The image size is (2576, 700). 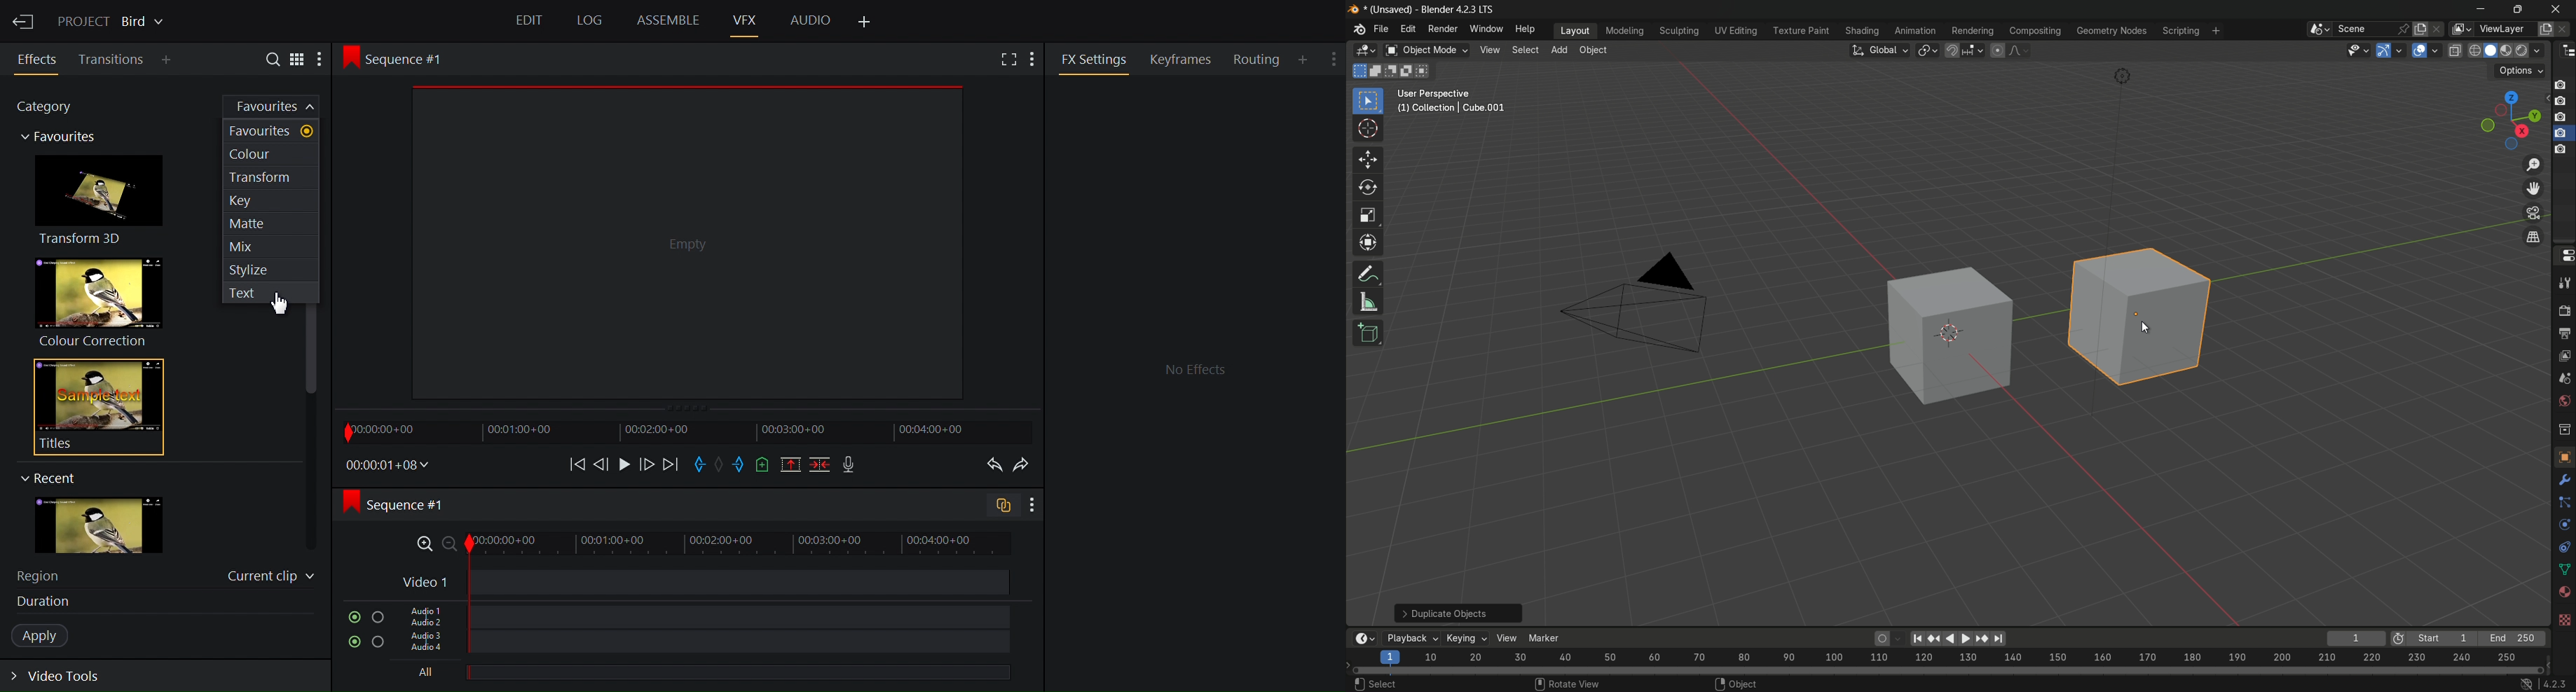 What do you see at coordinates (2180, 30) in the screenshot?
I see `scripting menu` at bounding box center [2180, 30].